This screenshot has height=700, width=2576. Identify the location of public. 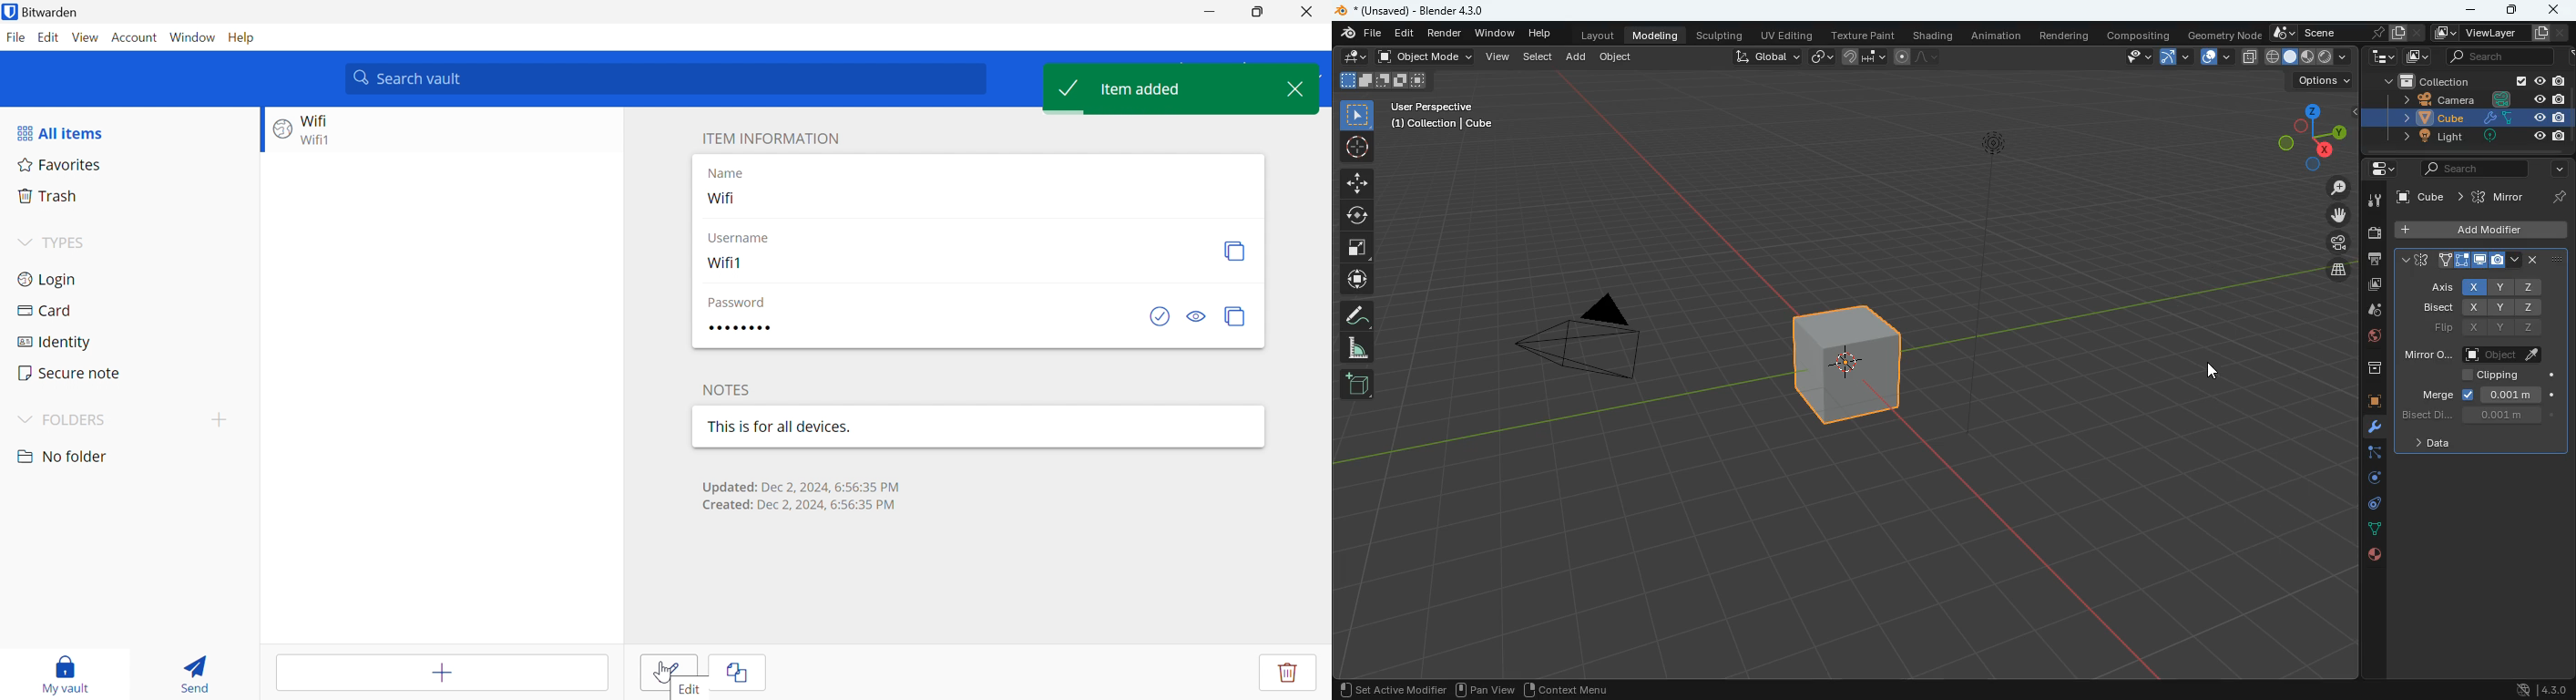
(2368, 337).